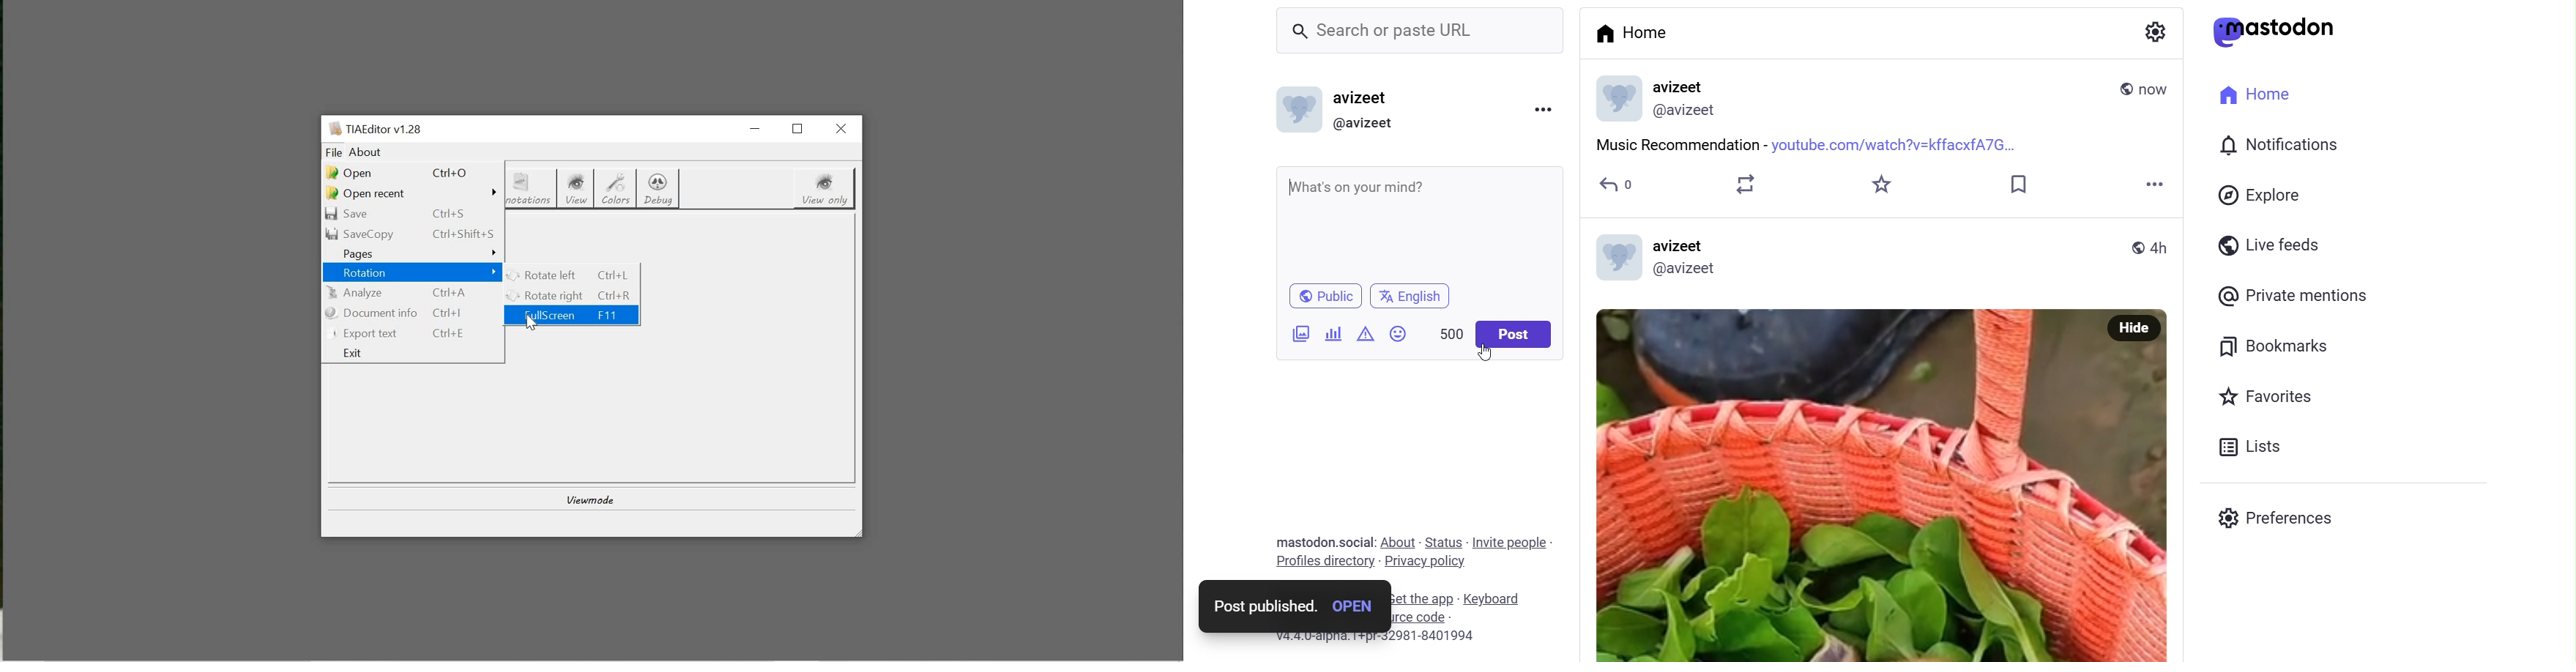  Describe the element at coordinates (1365, 334) in the screenshot. I see `Content Warning` at that location.